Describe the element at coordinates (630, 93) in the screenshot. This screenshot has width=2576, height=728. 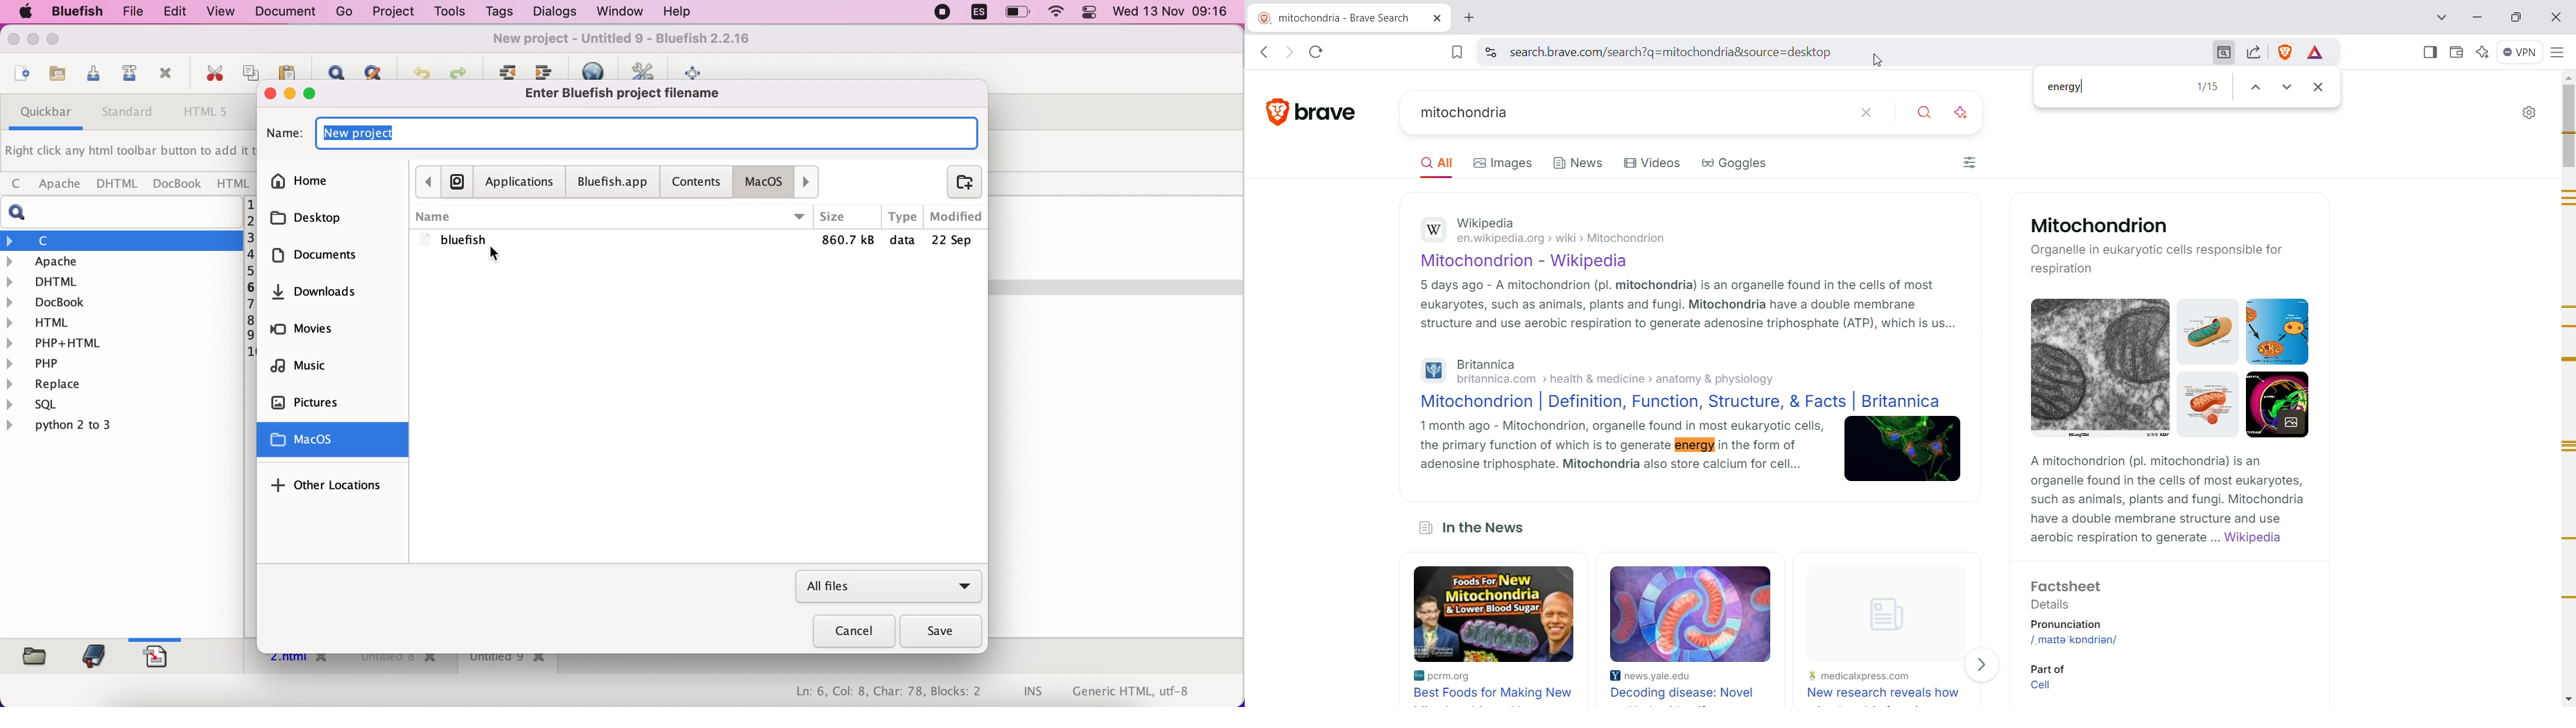
I see `title` at that location.